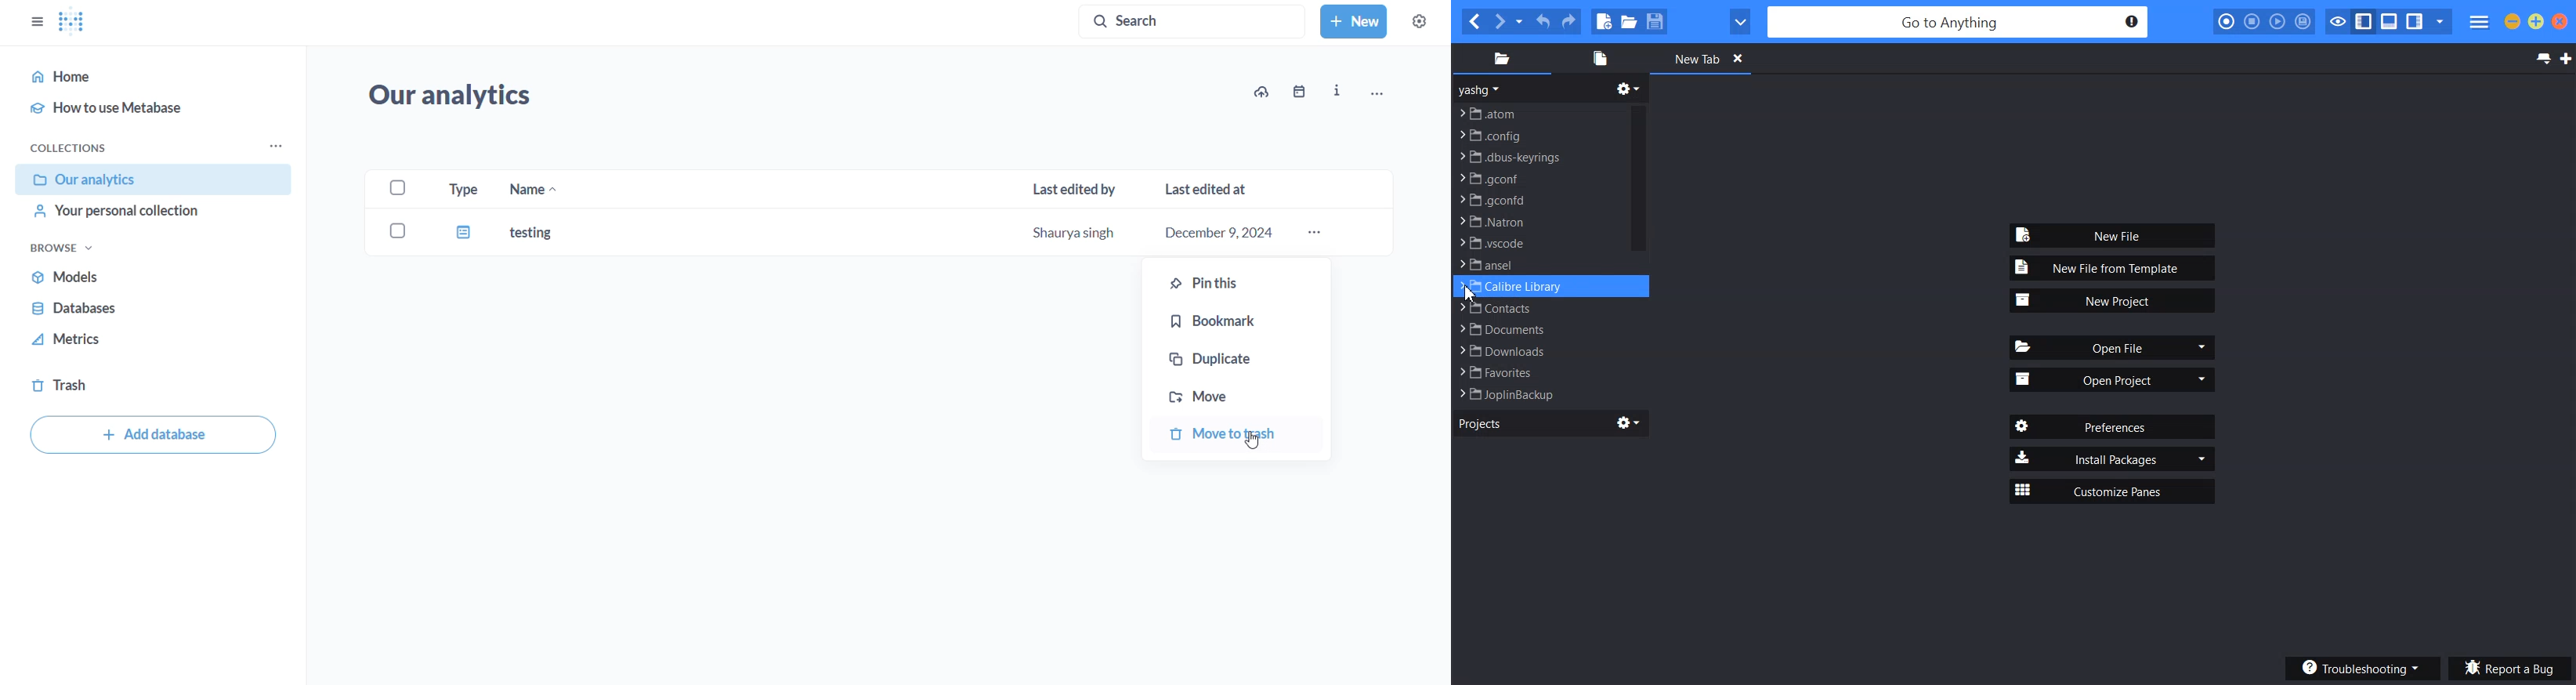 The height and width of the screenshot is (700, 2576). Describe the element at coordinates (1353, 21) in the screenshot. I see `new button` at that location.